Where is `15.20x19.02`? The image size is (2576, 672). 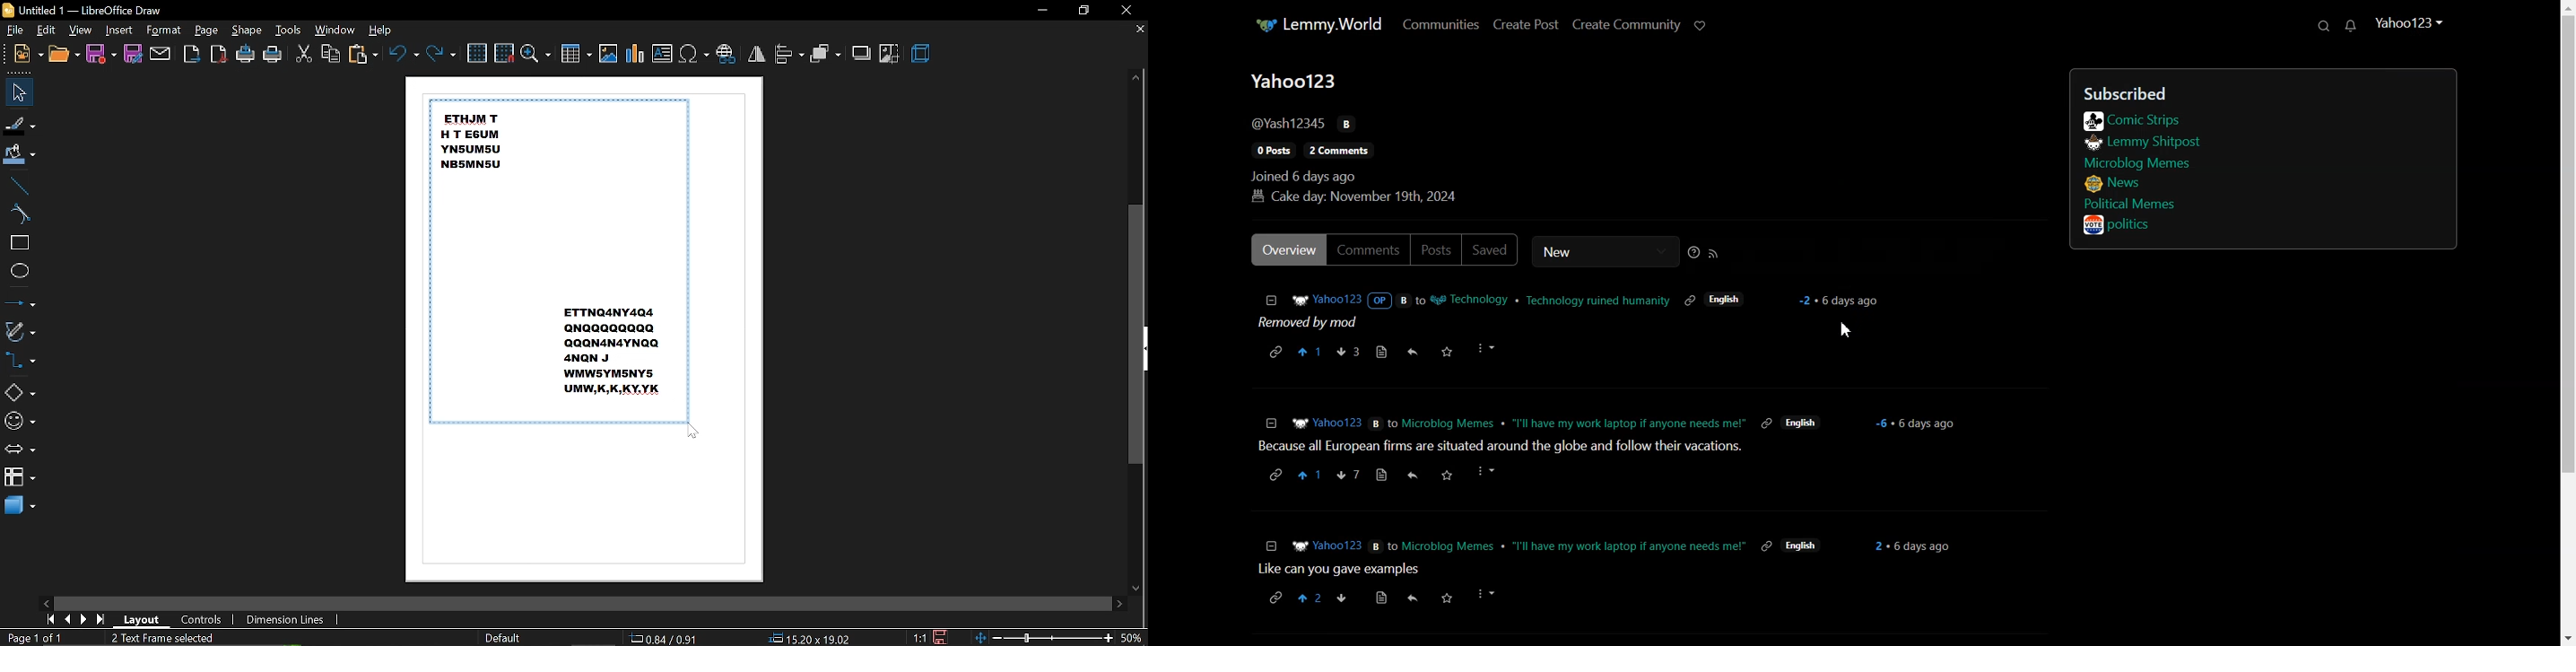
15.20x19.02 is located at coordinates (813, 639).